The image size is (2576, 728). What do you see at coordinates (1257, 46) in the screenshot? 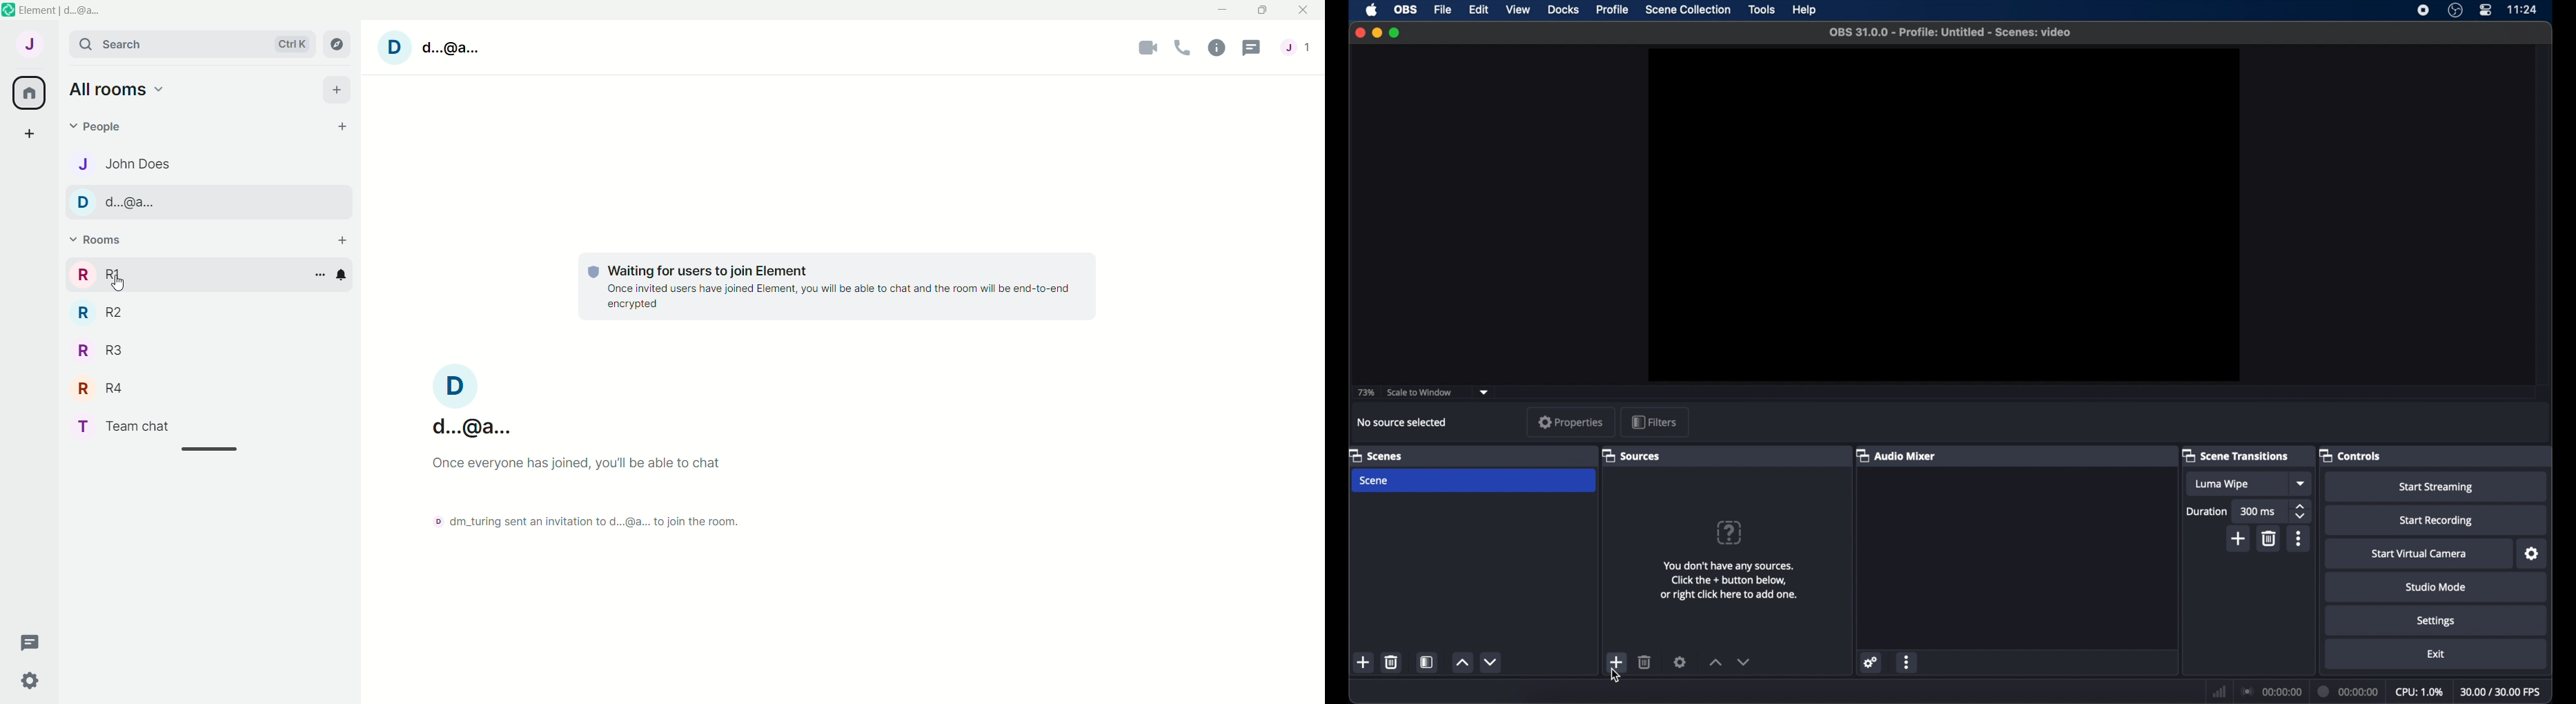
I see `threads` at bounding box center [1257, 46].